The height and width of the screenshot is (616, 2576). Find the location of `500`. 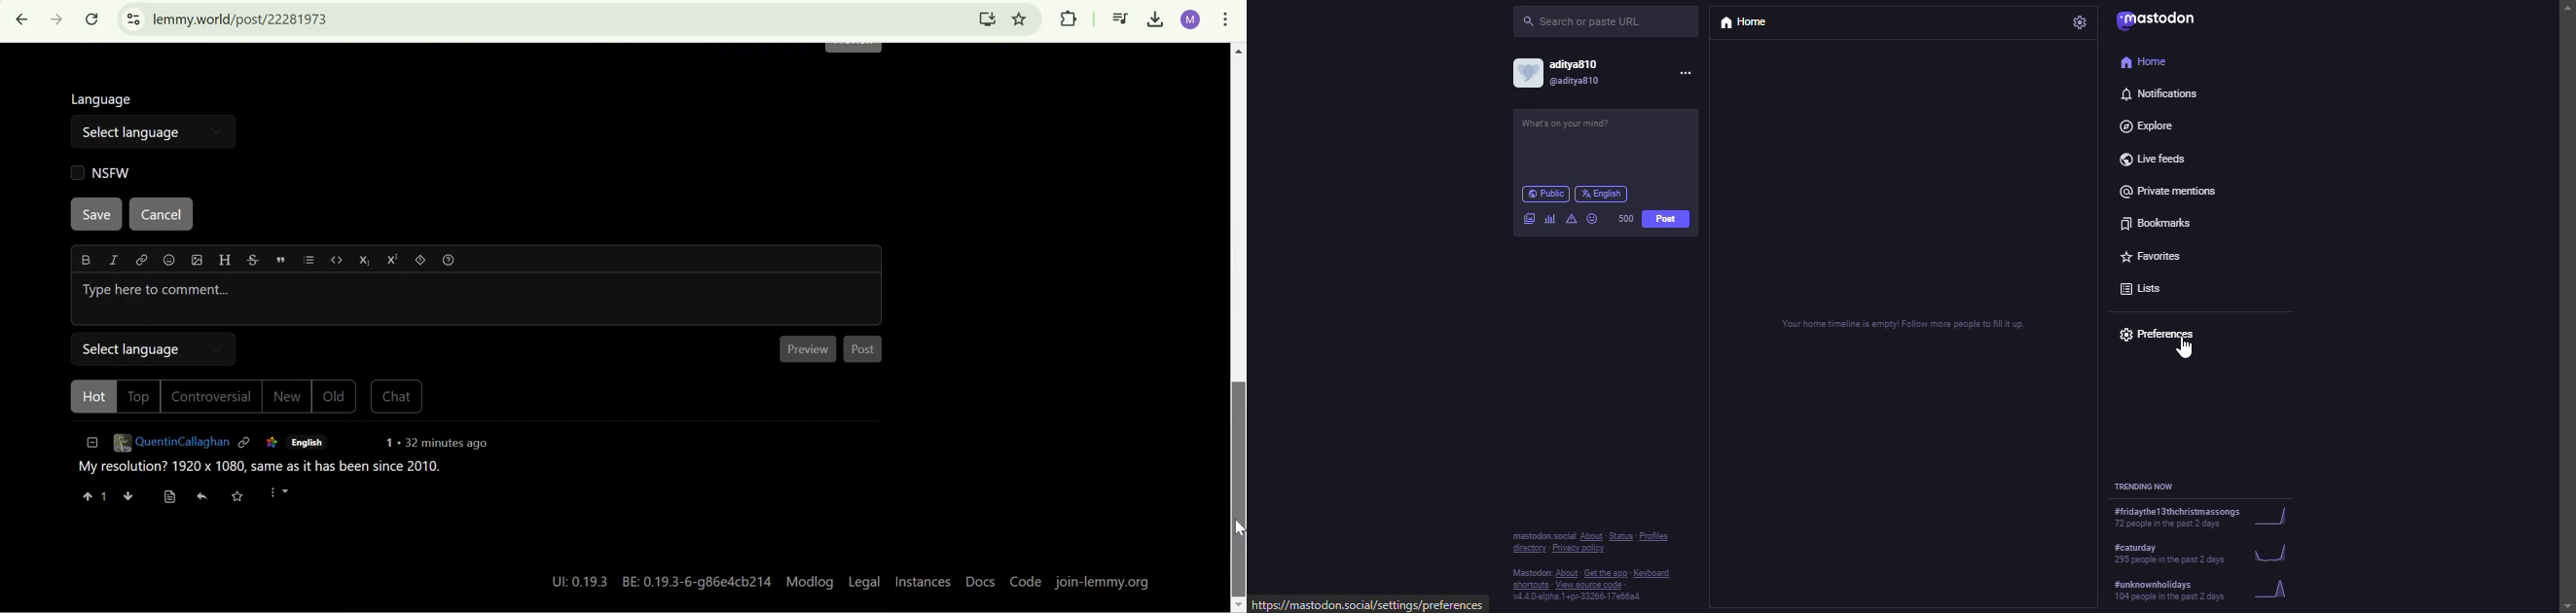

500 is located at coordinates (1625, 217).